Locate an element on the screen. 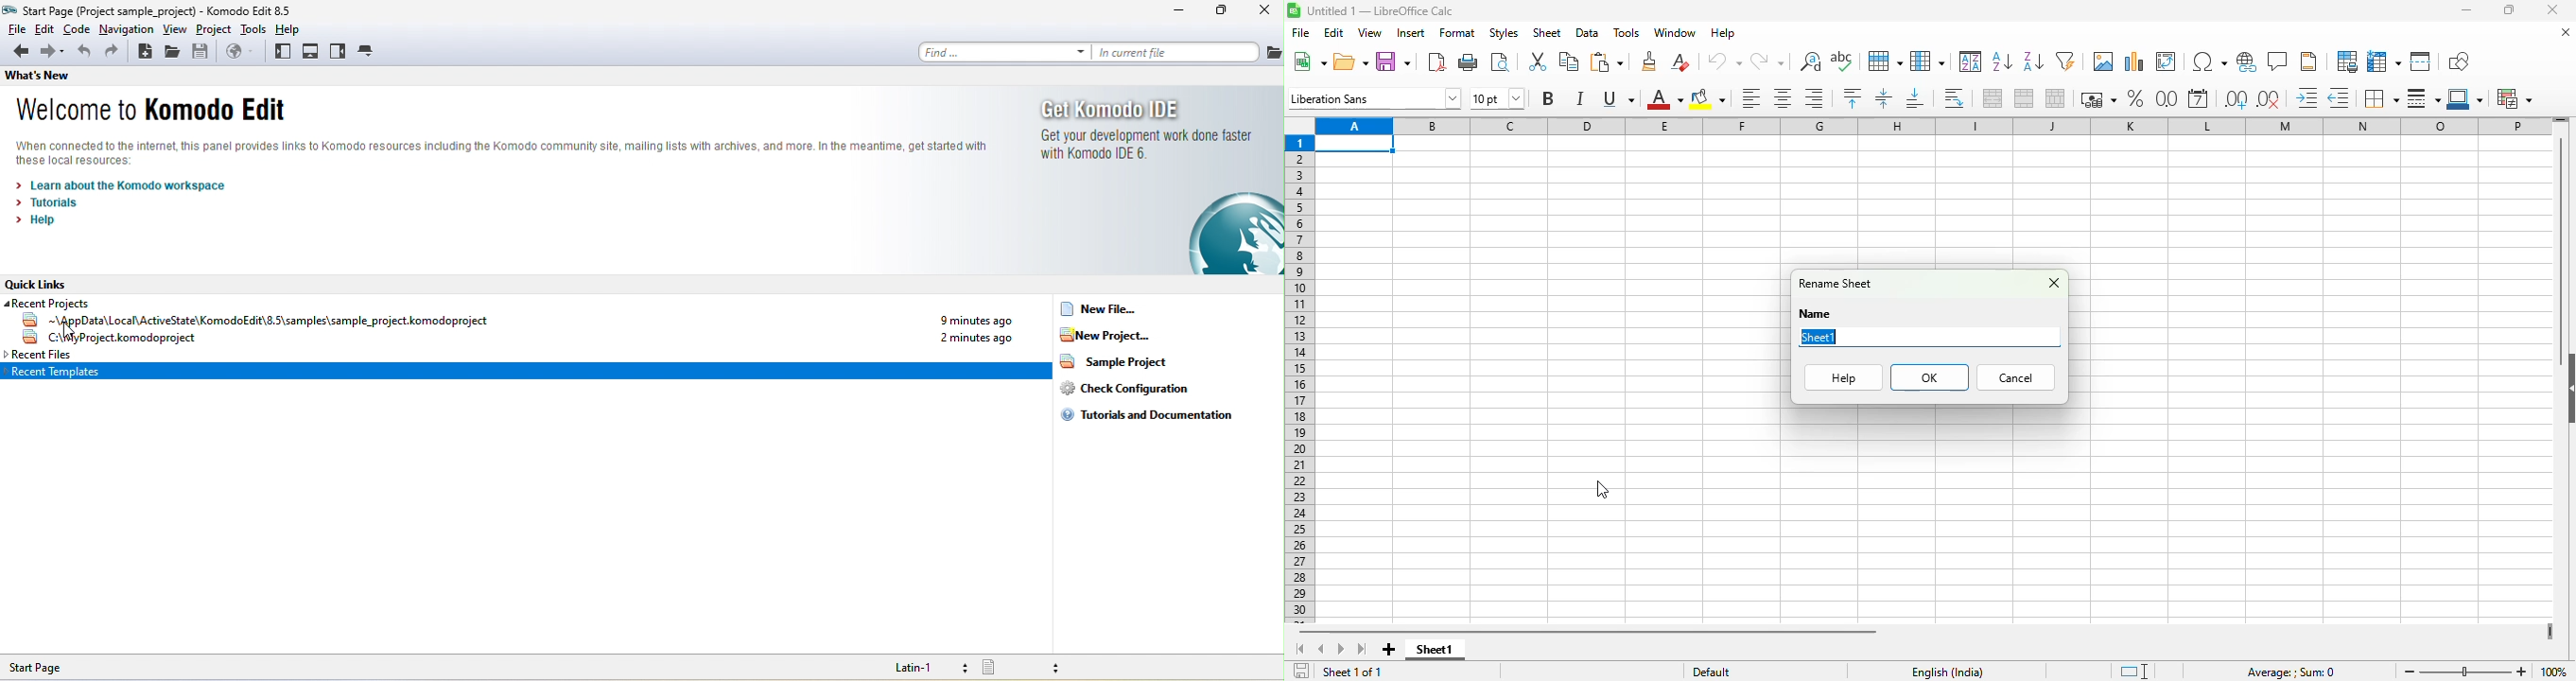  clear direct formatting is located at coordinates (1680, 61).